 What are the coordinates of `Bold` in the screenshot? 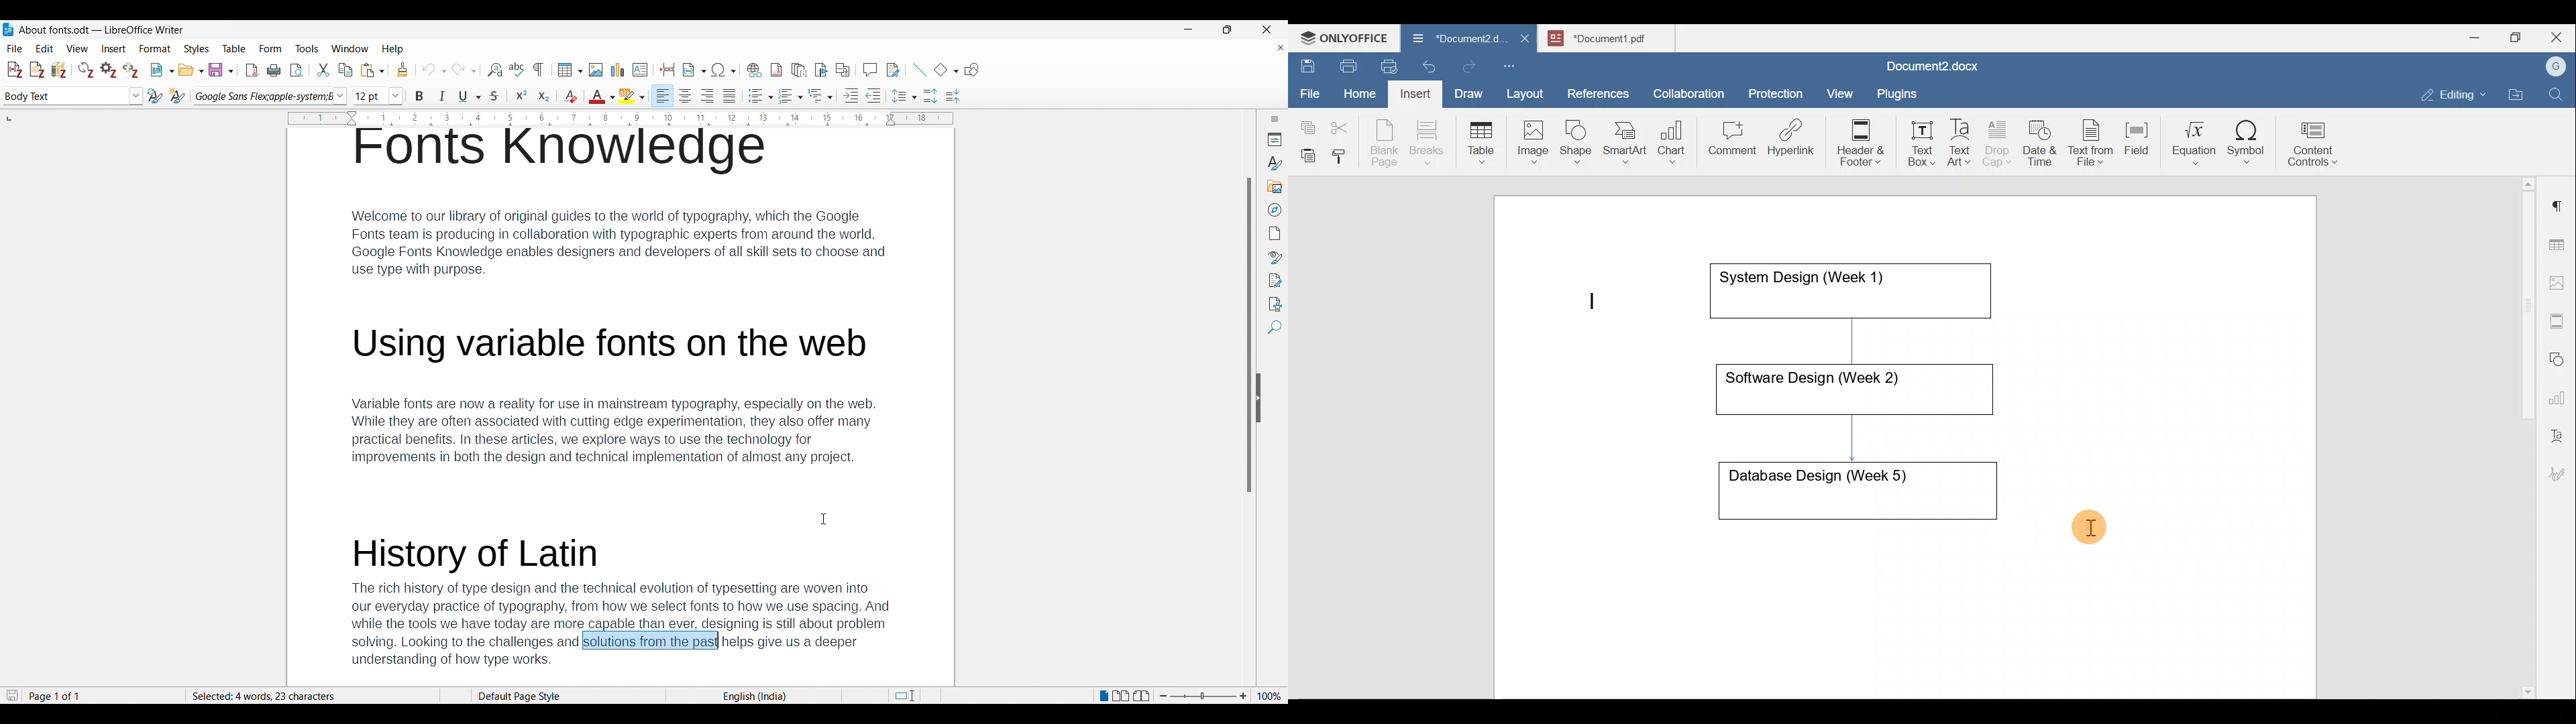 It's located at (420, 96).